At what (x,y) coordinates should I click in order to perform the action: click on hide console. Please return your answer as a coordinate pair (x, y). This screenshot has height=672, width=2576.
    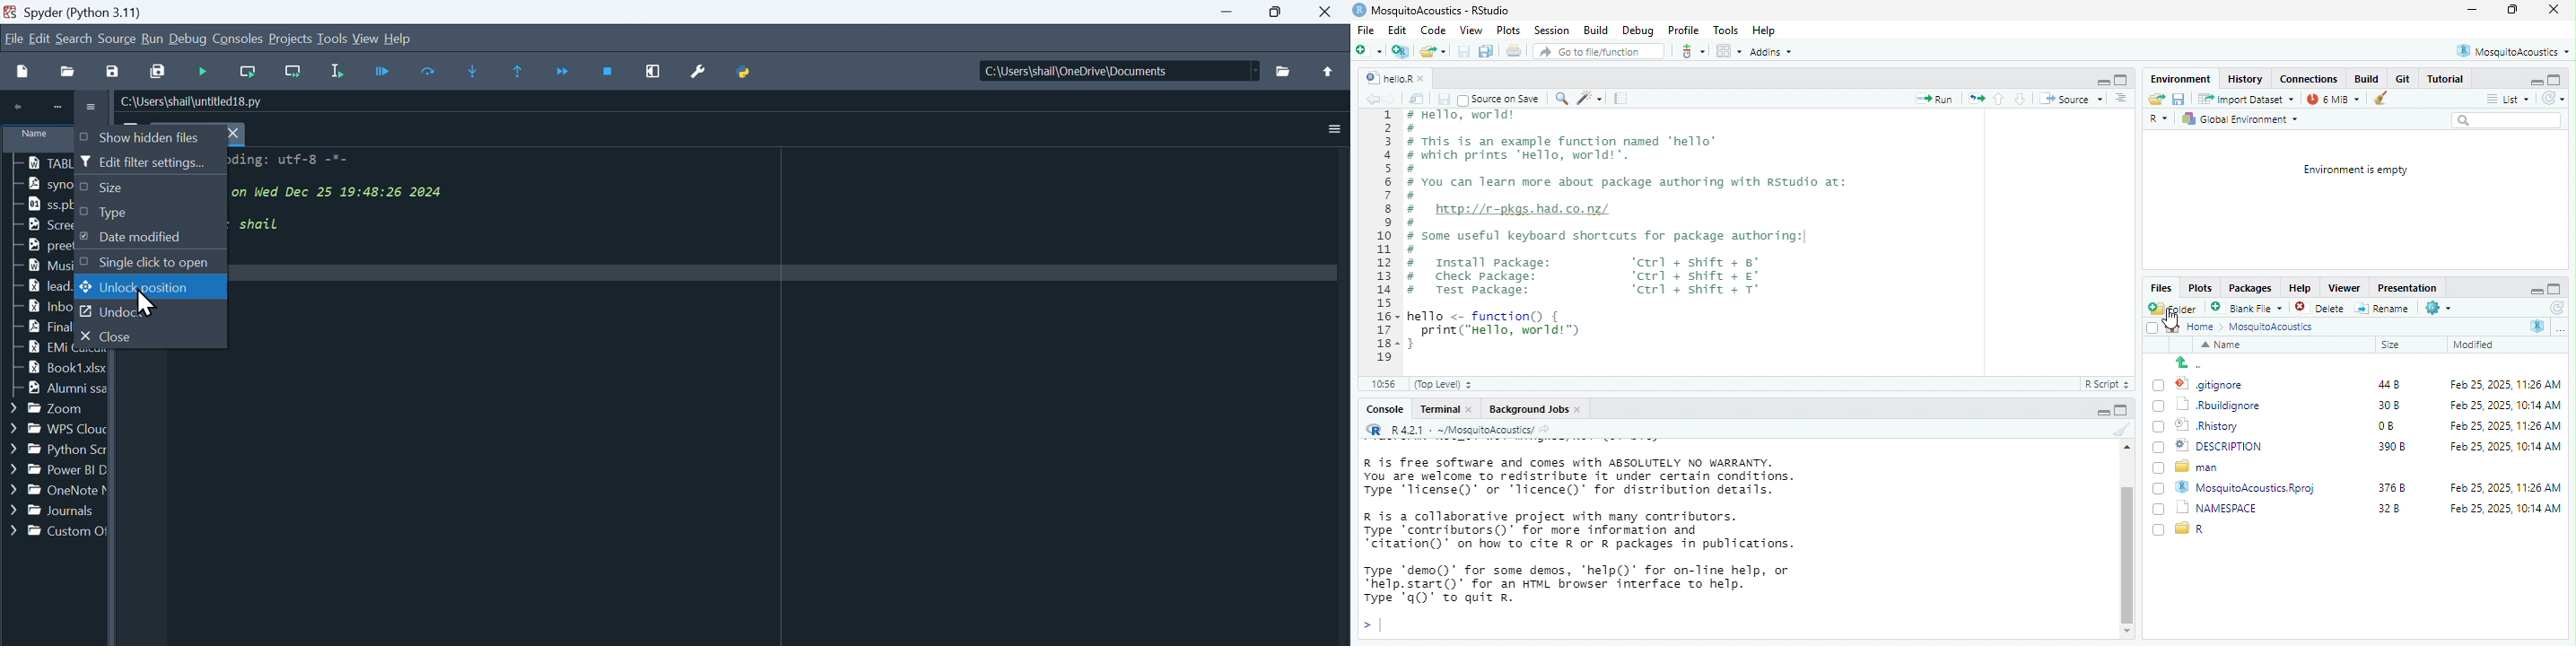
    Looking at the image, I should click on (2123, 413).